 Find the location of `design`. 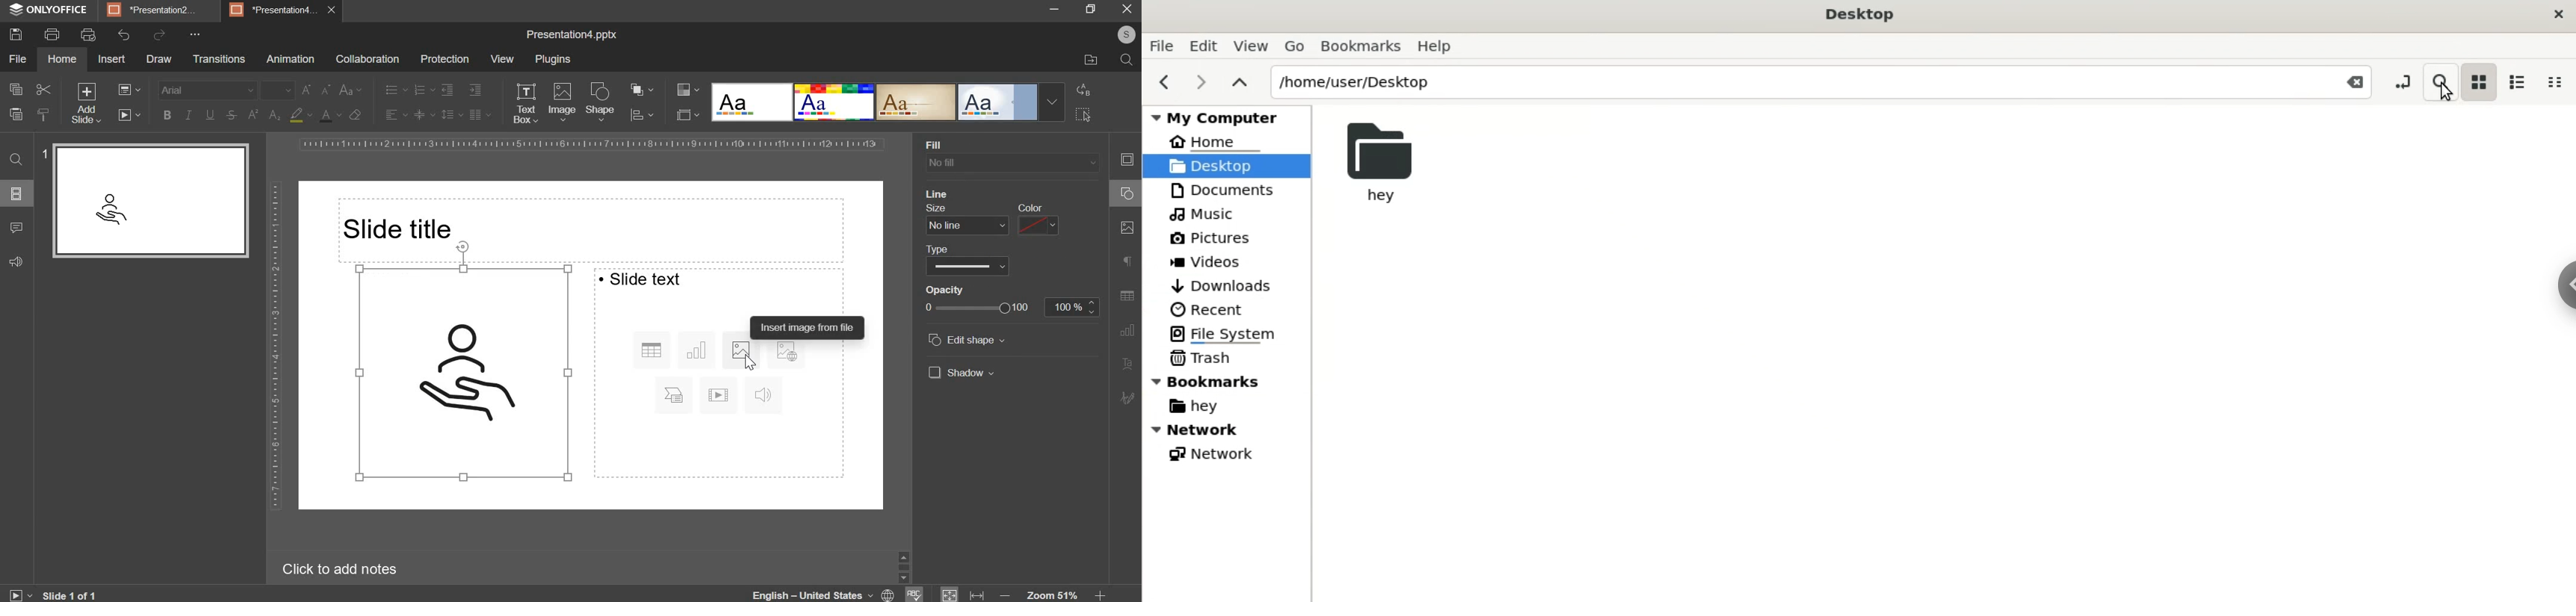

design is located at coordinates (999, 103).